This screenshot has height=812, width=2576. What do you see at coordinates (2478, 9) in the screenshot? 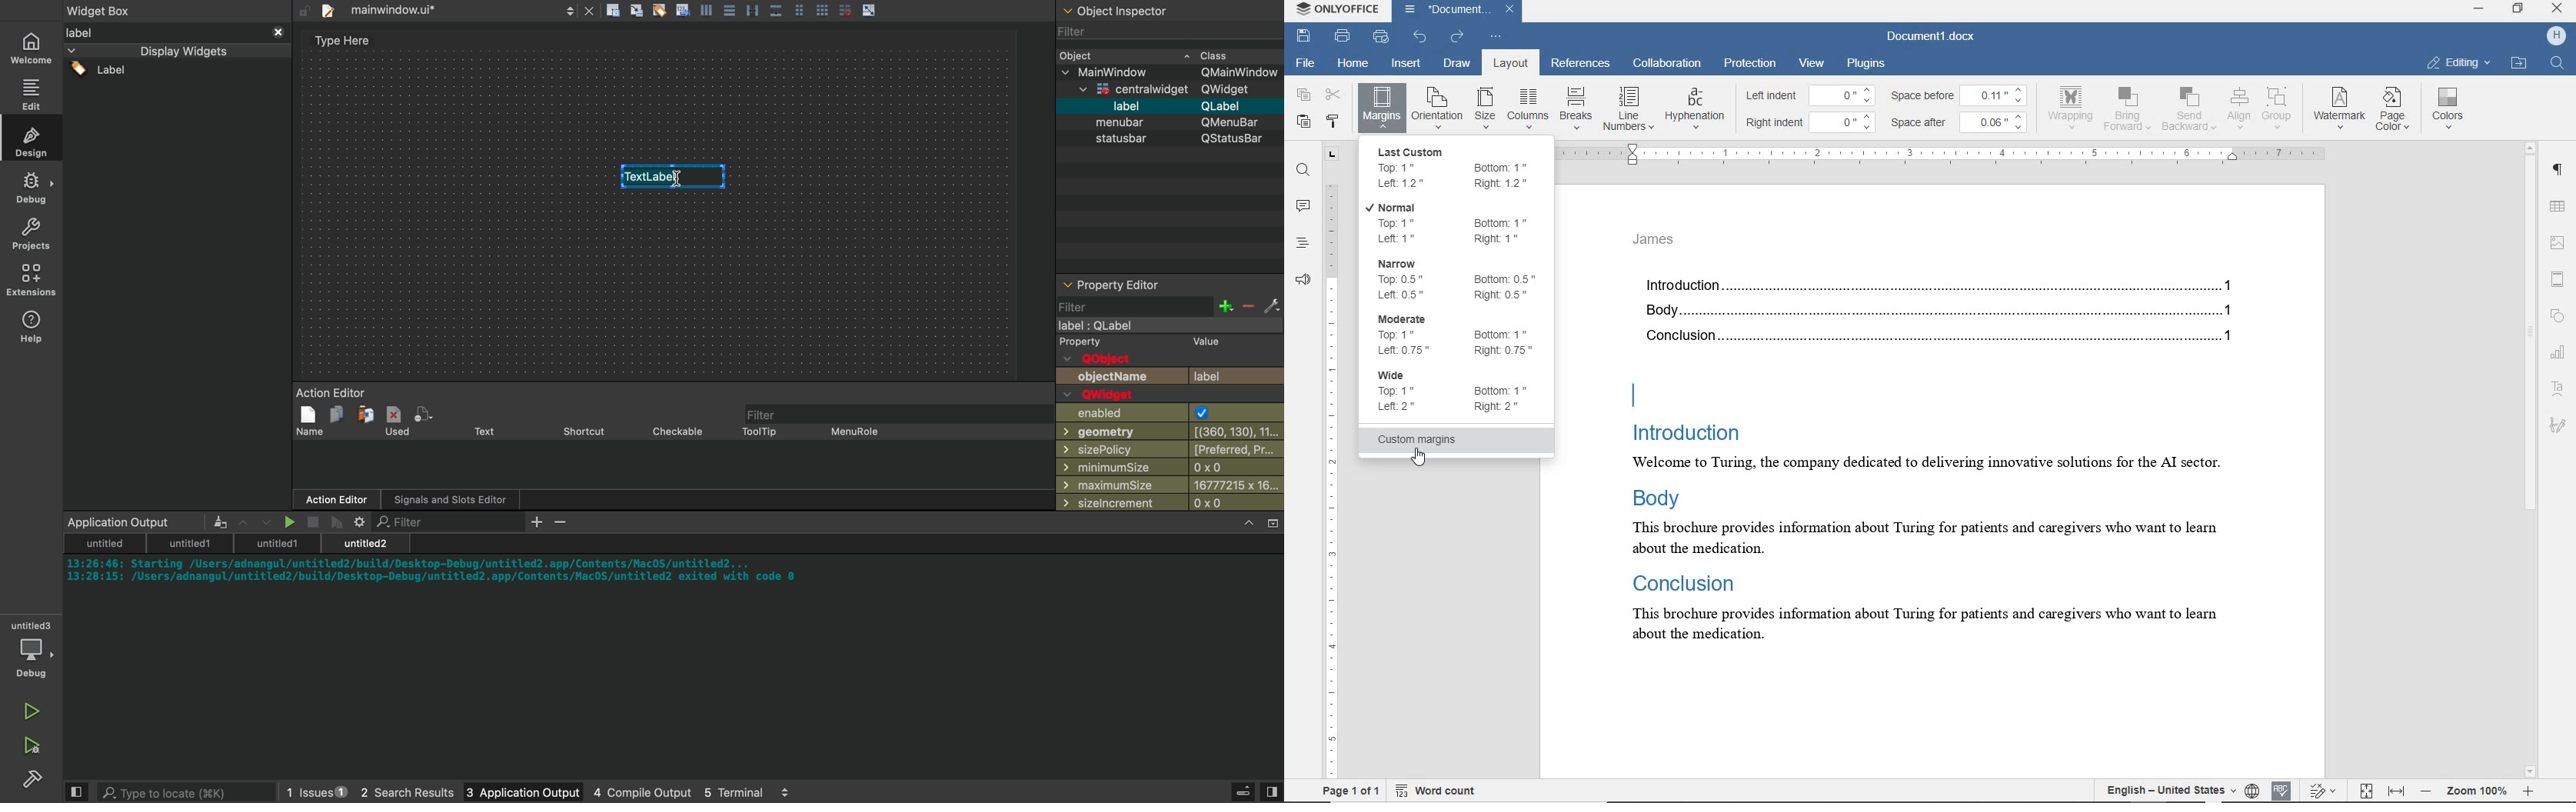
I see `MINIMIZE` at bounding box center [2478, 9].